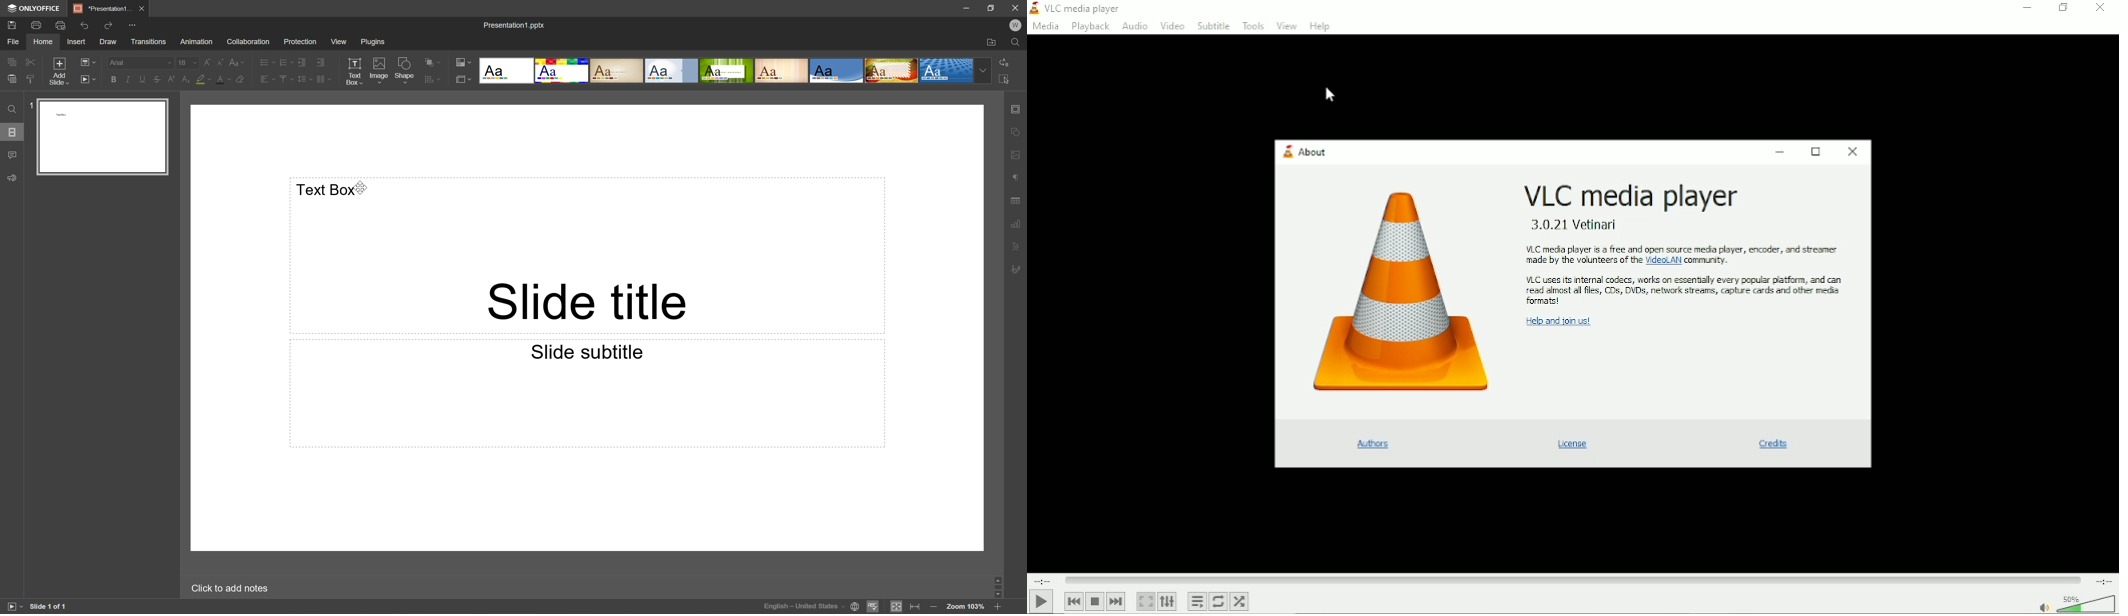  Describe the element at coordinates (1135, 27) in the screenshot. I see `Audio` at that location.